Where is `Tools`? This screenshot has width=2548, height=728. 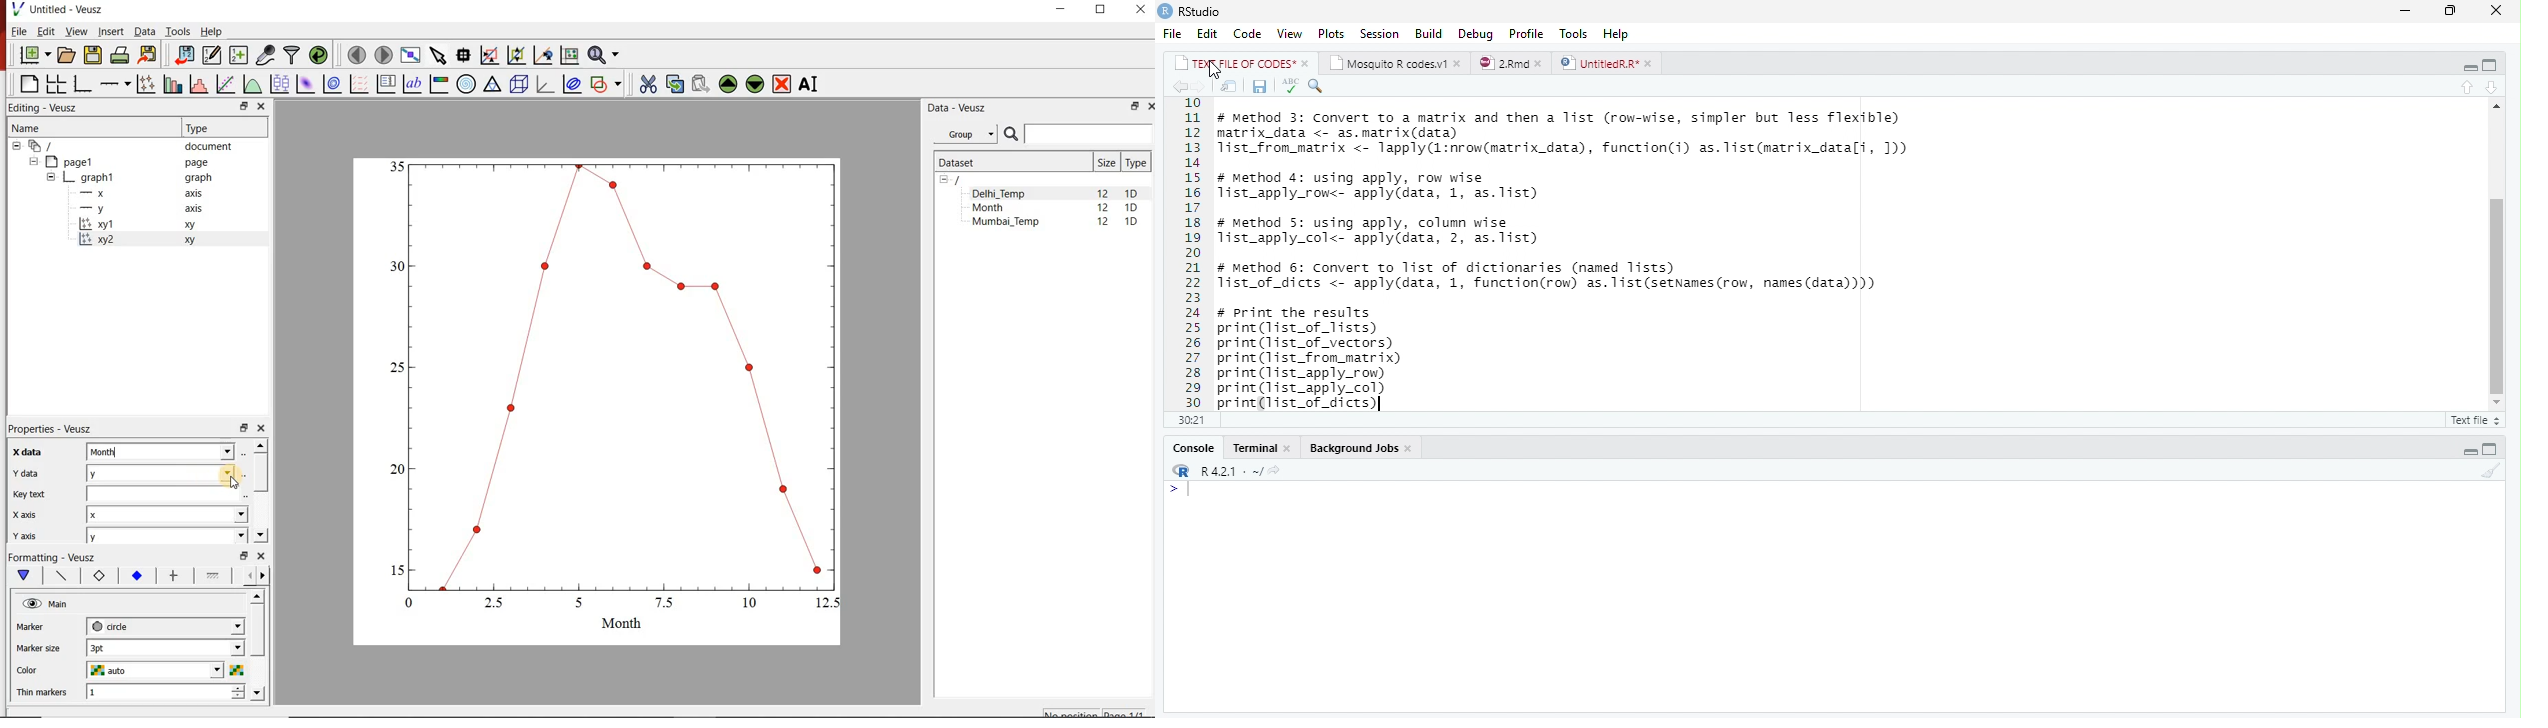 Tools is located at coordinates (1576, 33).